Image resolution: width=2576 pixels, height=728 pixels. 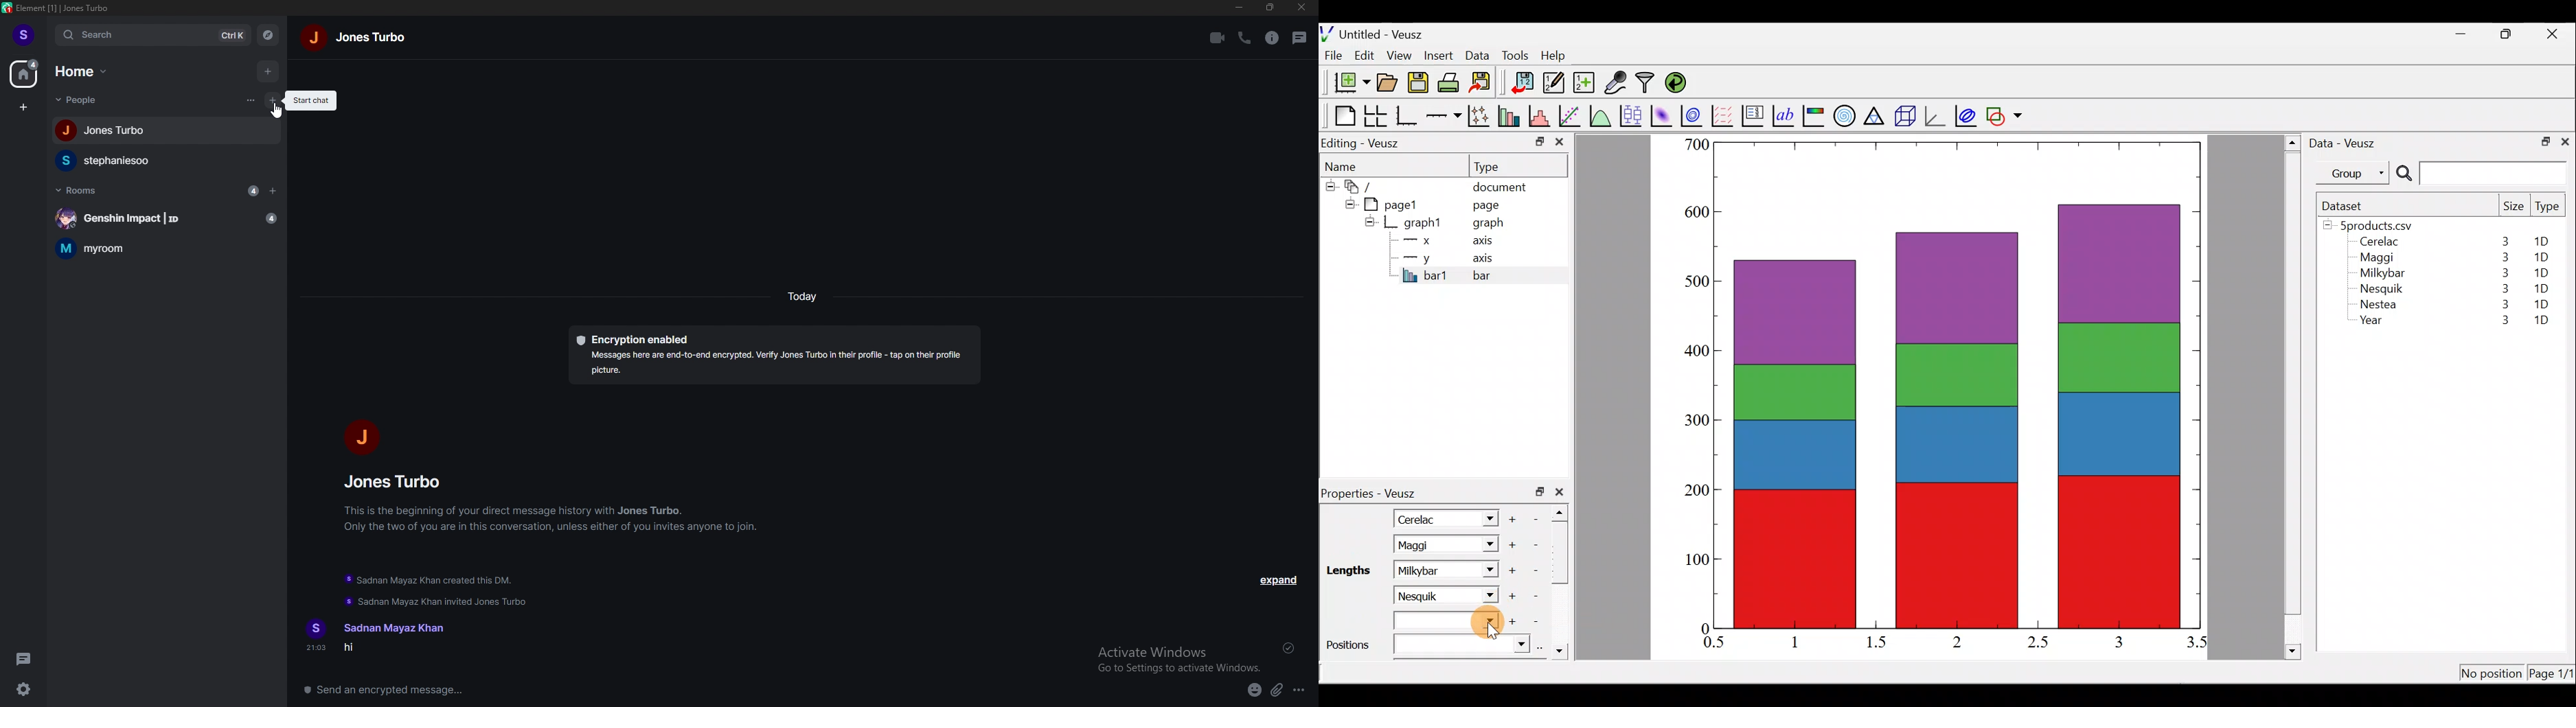 I want to click on minimize, so click(x=1240, y=7).